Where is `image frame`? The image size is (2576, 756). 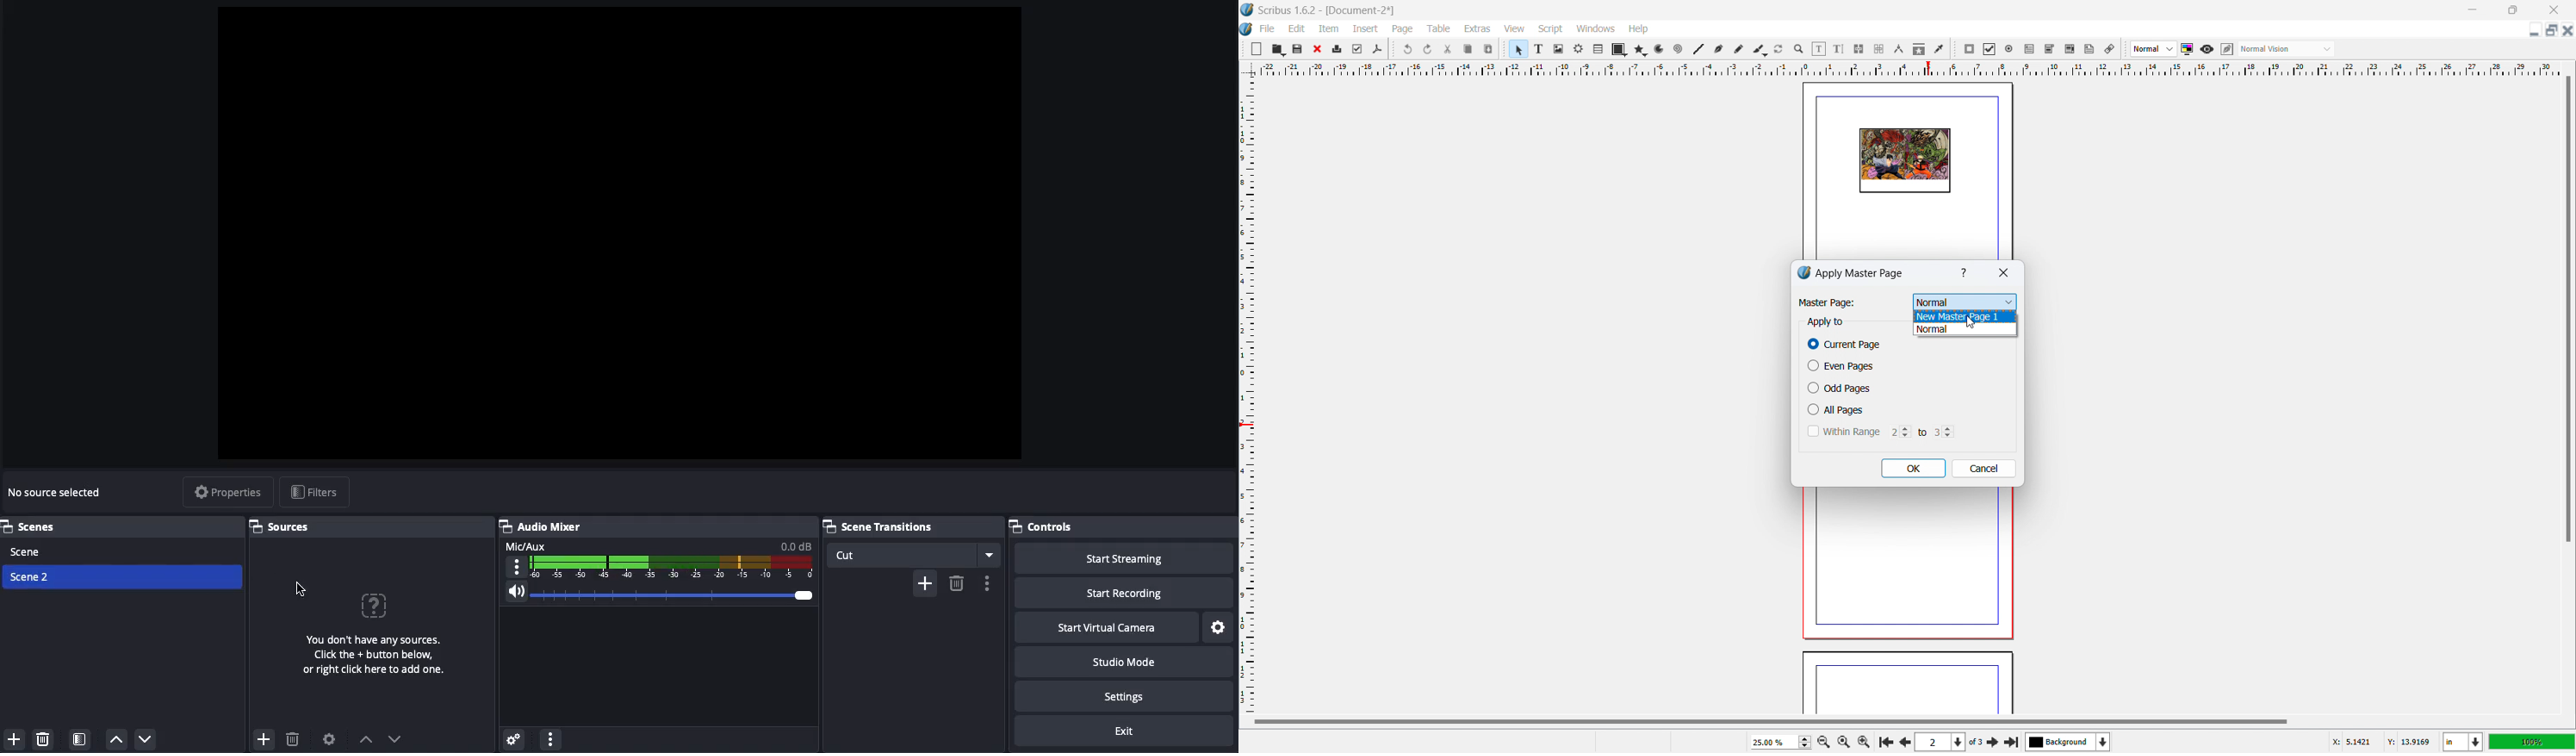 image frame is located at coordinates (1558, 49).